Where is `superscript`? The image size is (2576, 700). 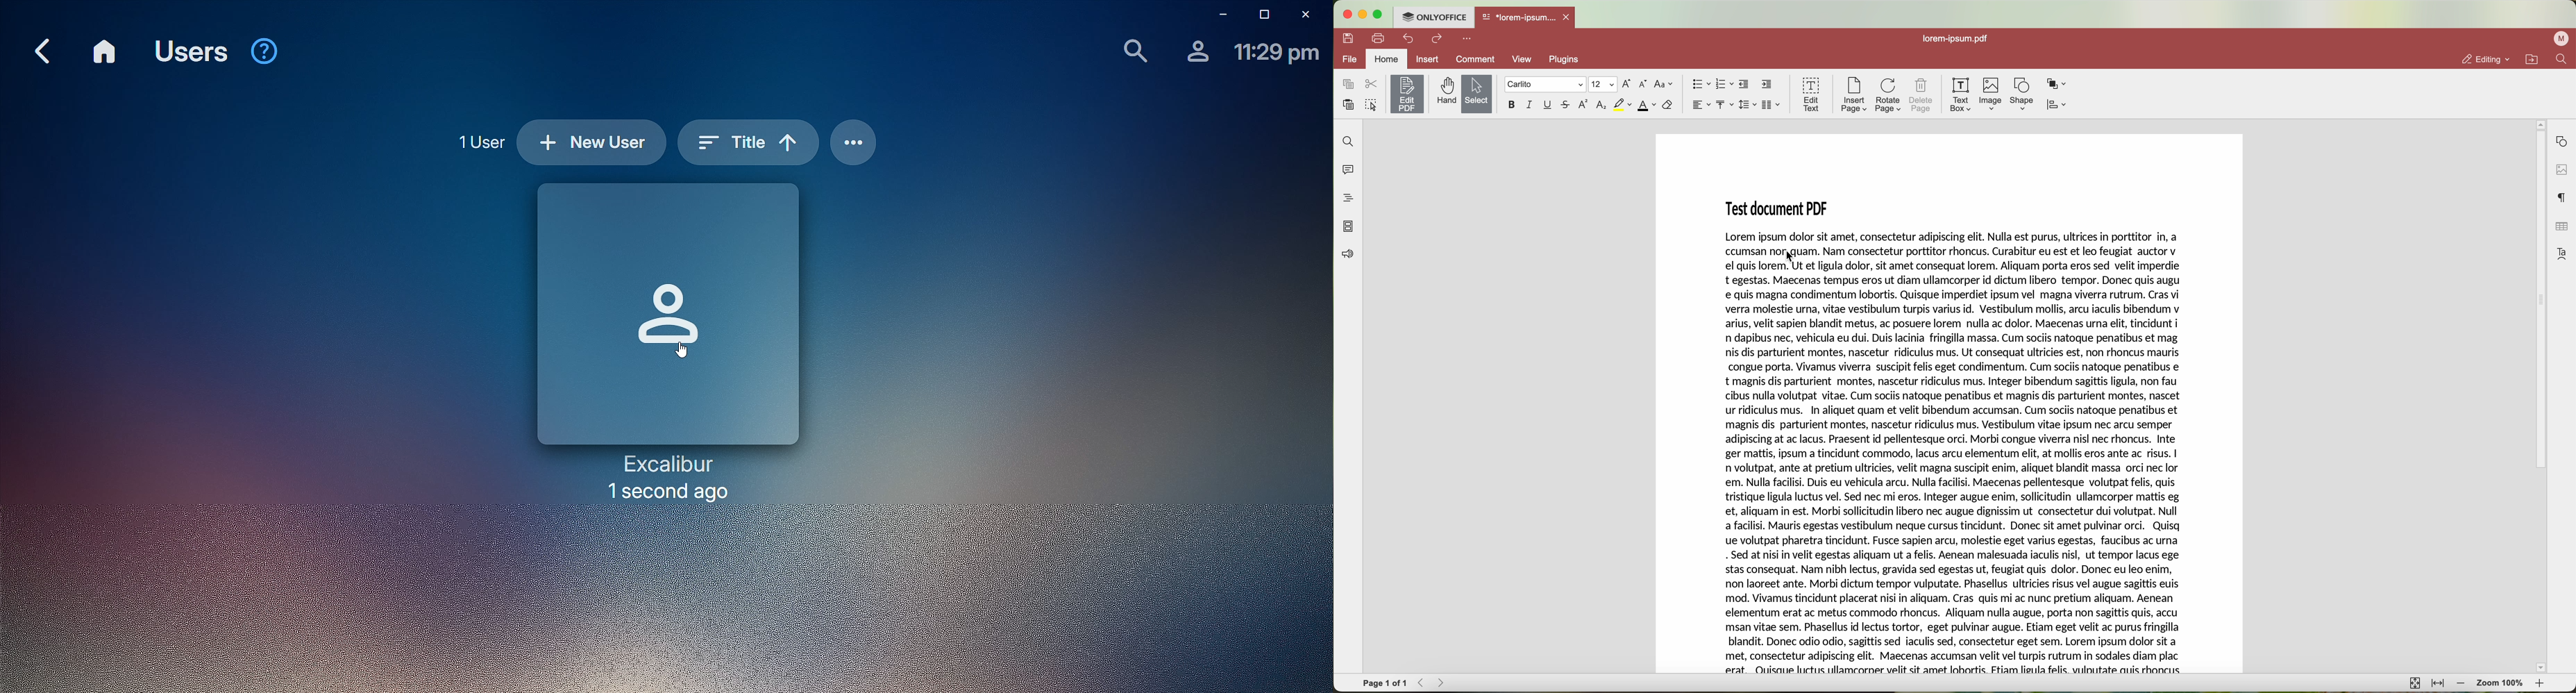
superscript is located at coordinates (1583, 104).